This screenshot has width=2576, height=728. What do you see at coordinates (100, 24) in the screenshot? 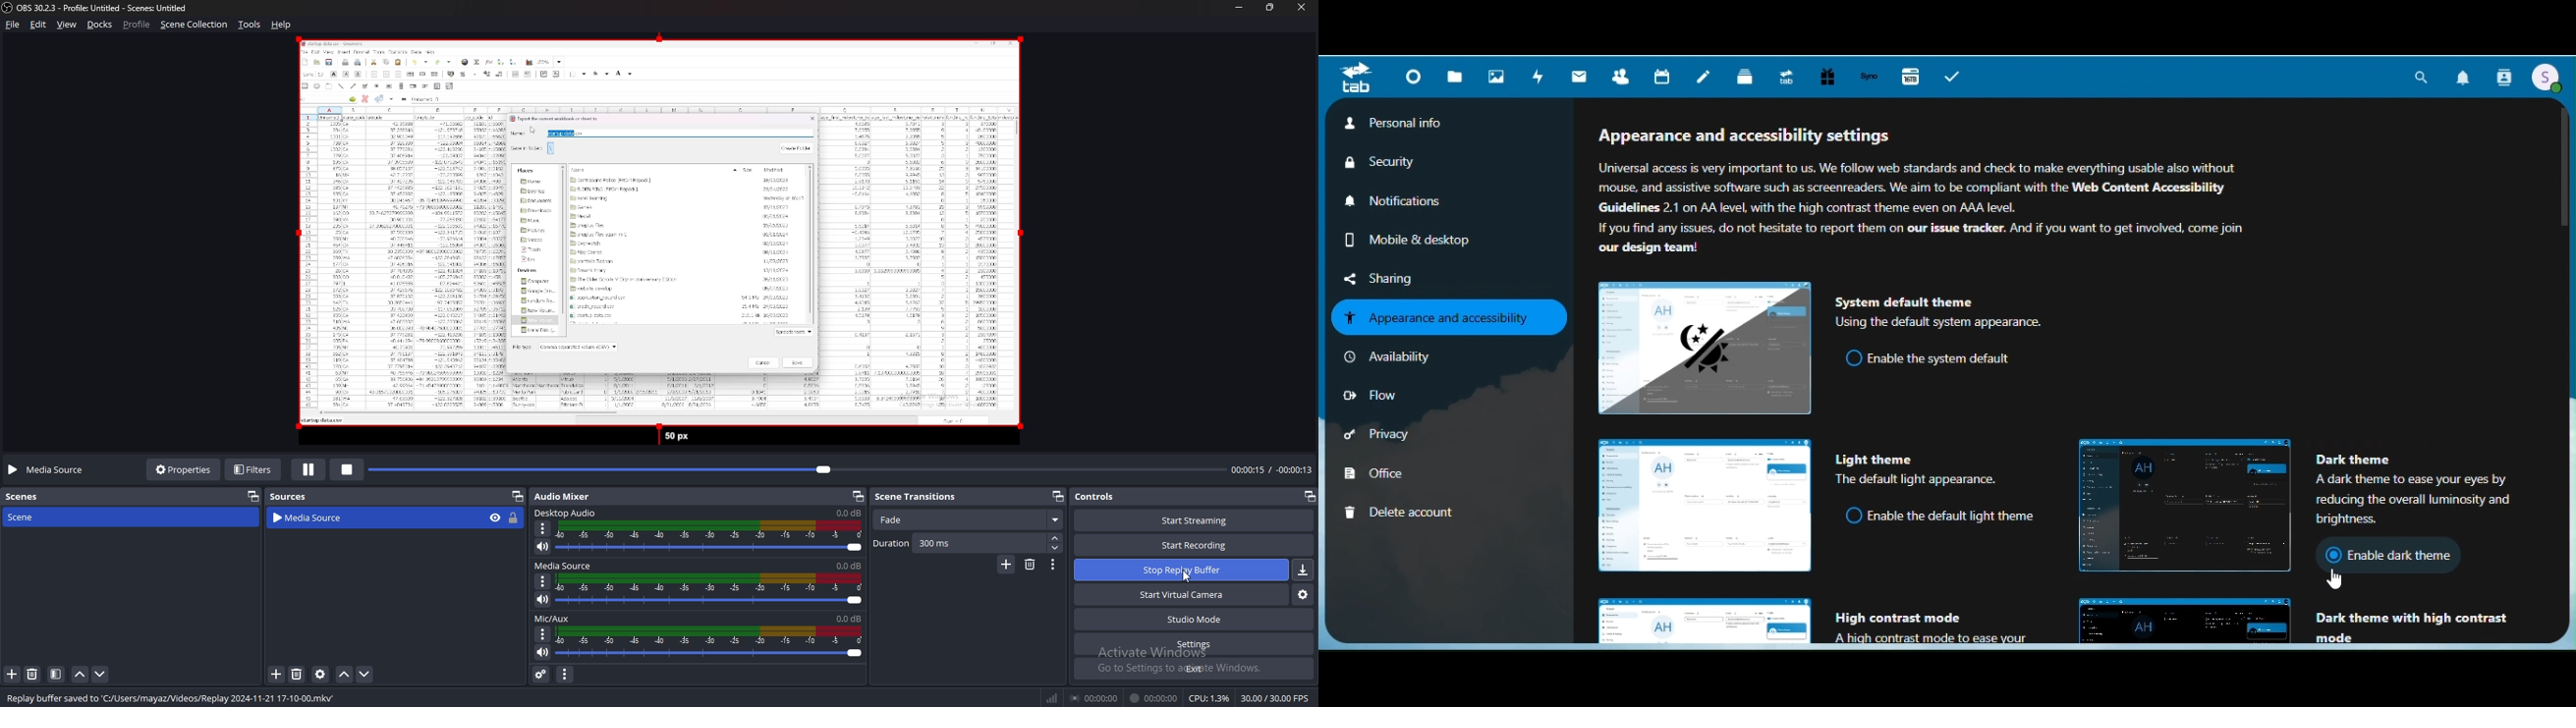
I see `docks` at bounding box center [100, 24].